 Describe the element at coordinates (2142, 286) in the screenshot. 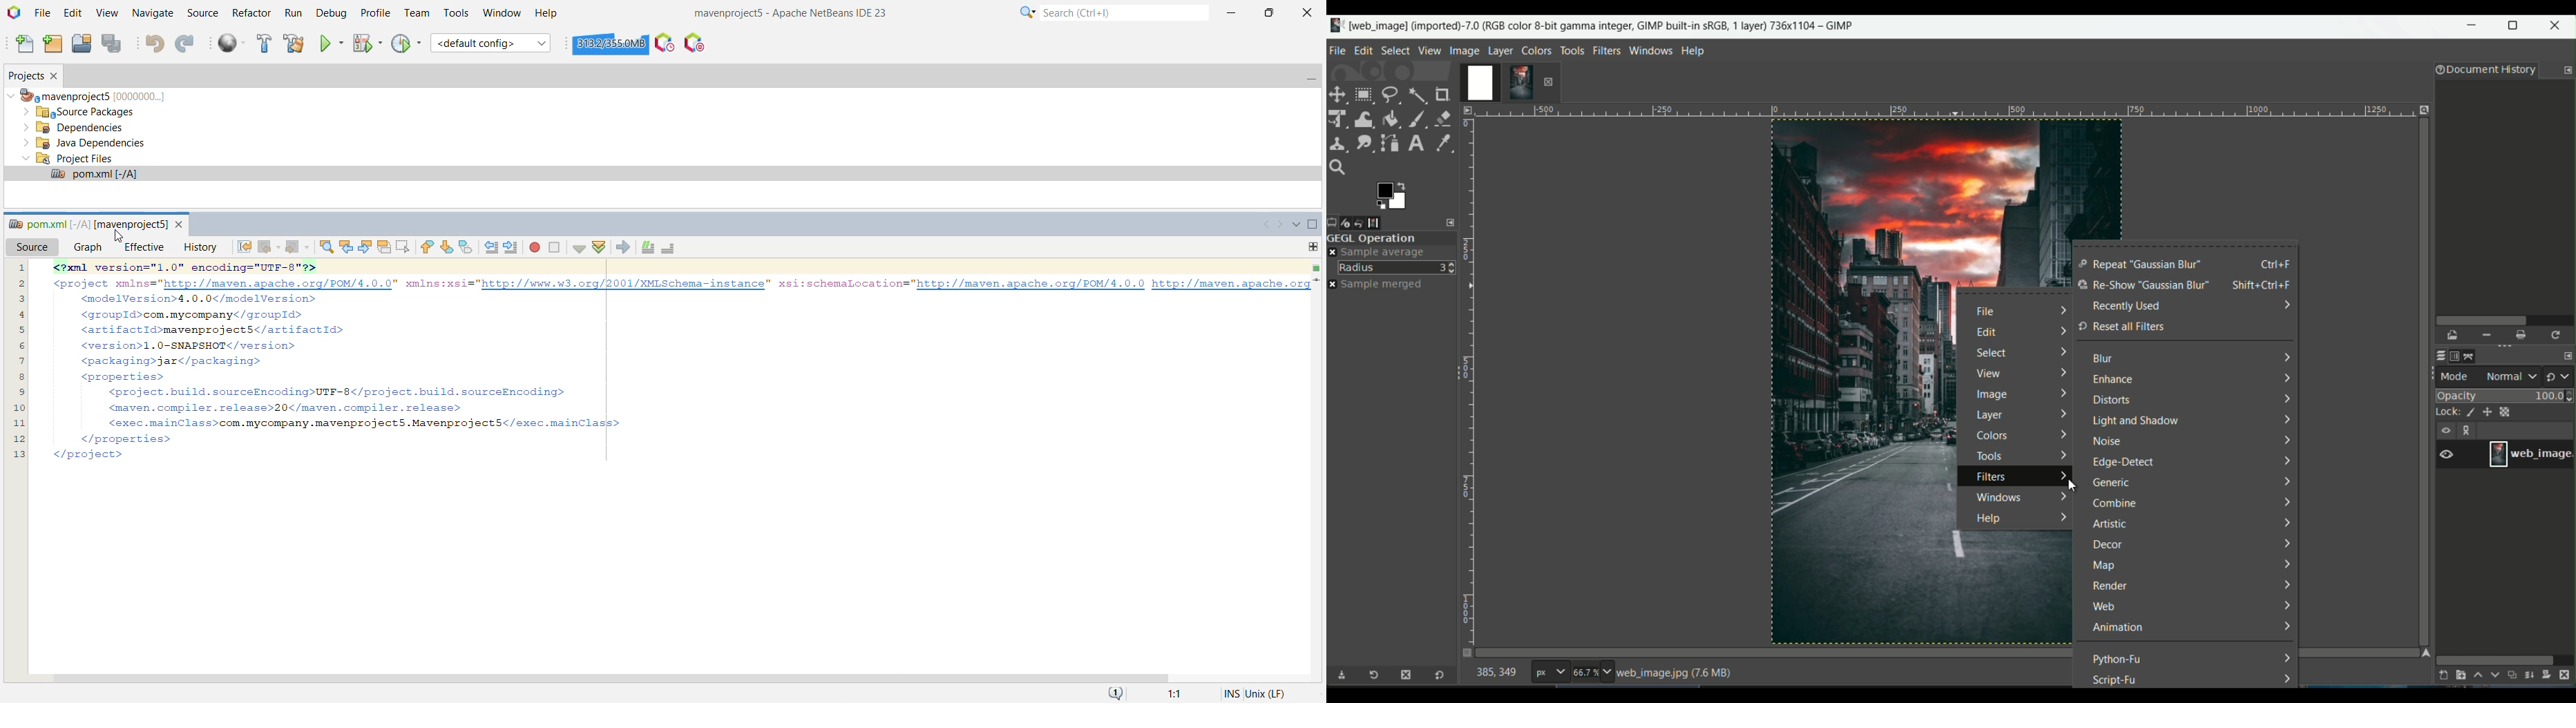

I see `reshow` at that location.